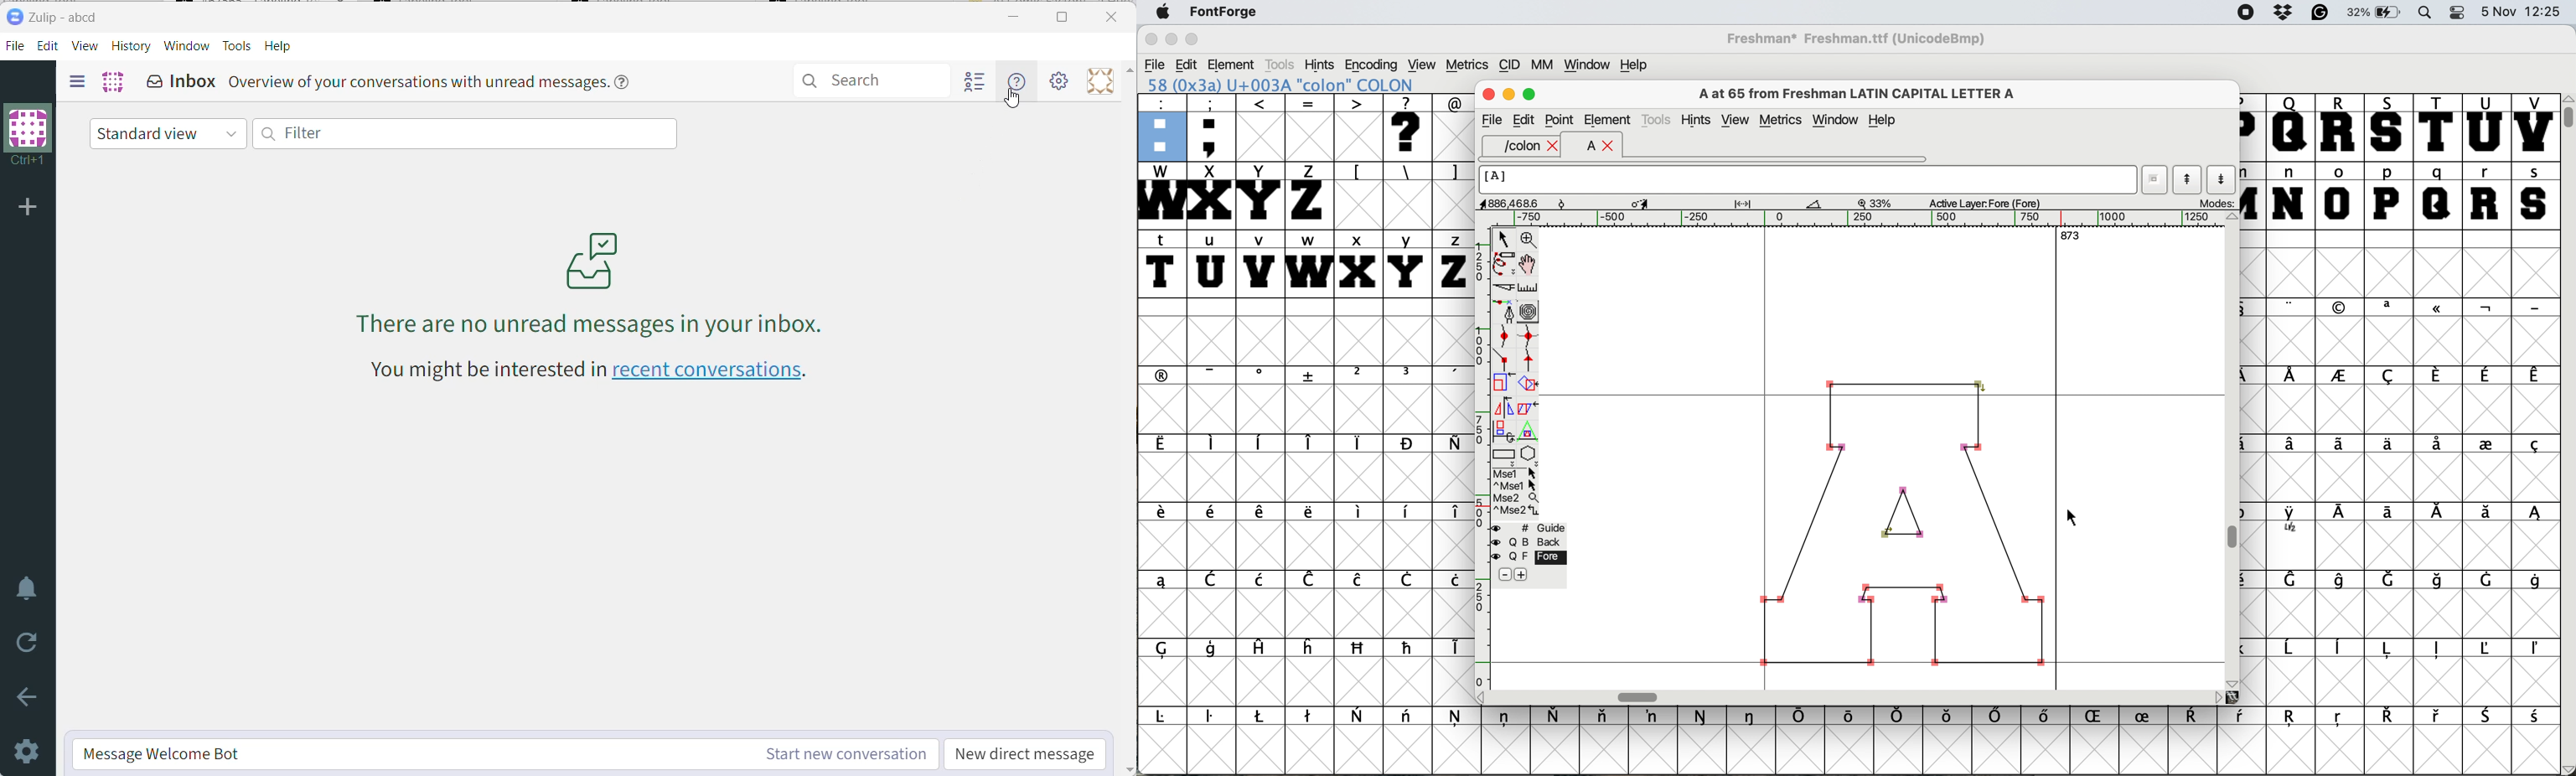 The width and height of the screenshot is (2576, 784). I want to click on q, so click(2438, 196).